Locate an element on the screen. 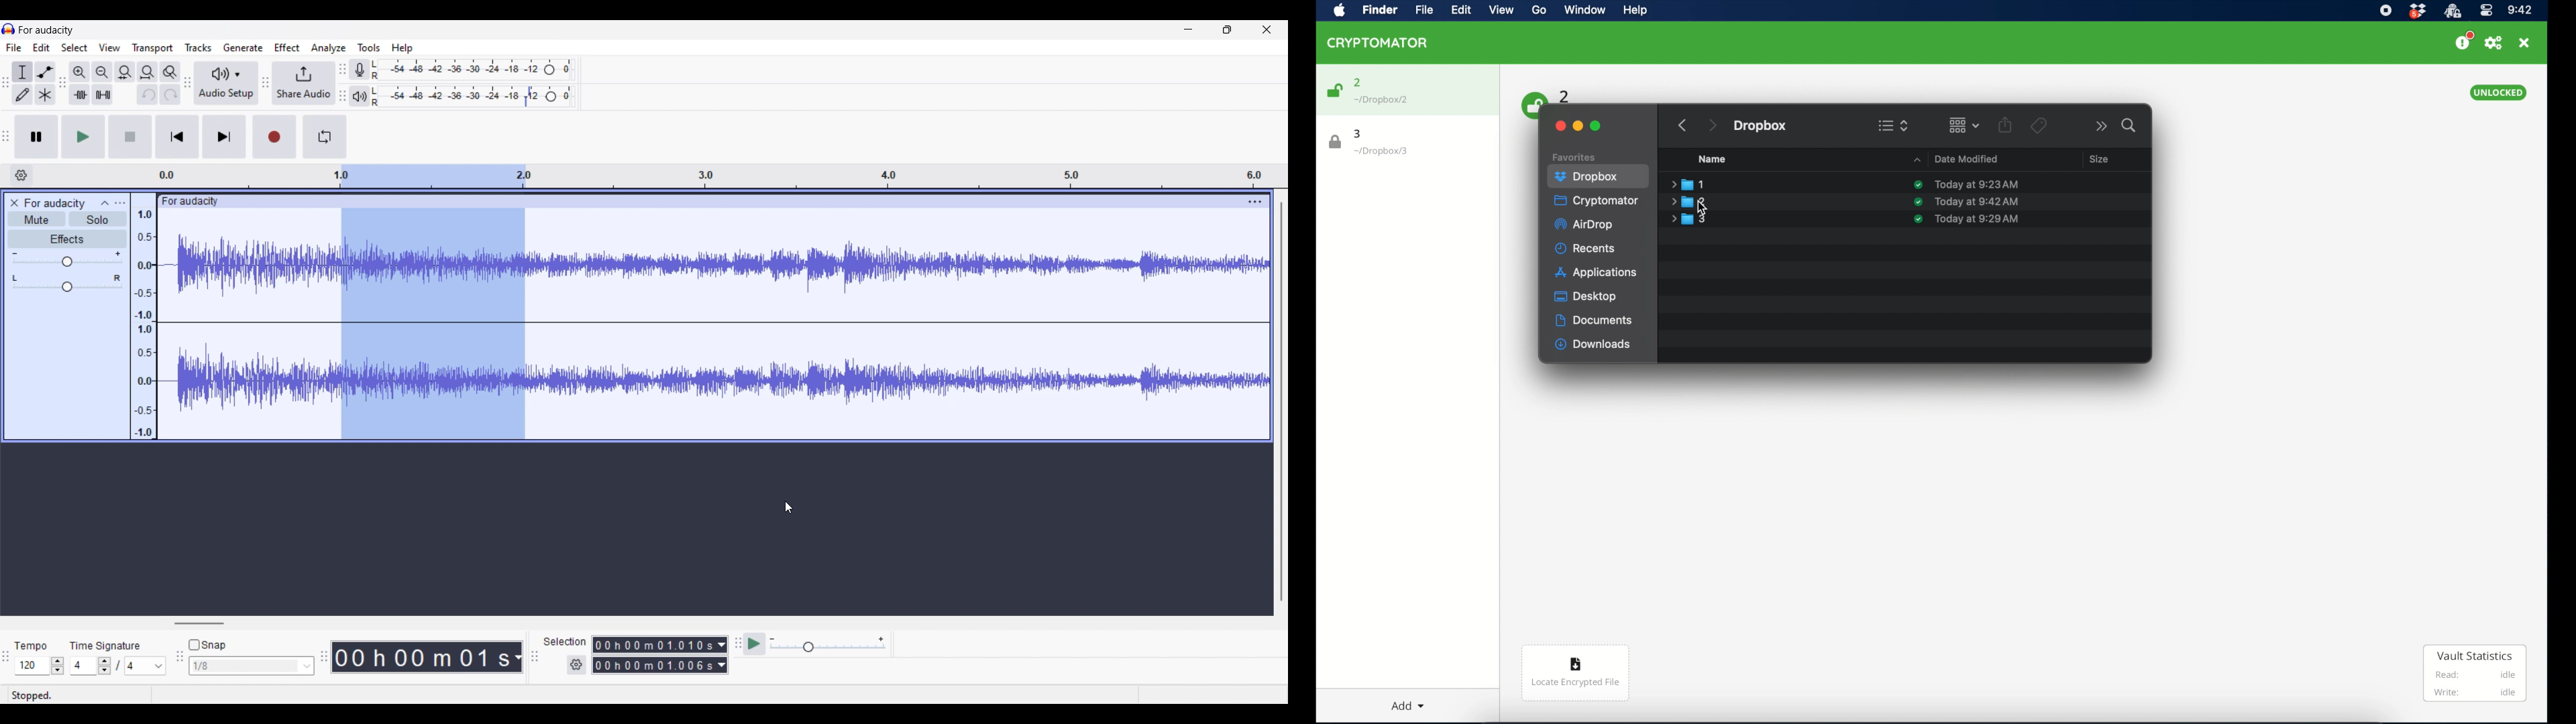 The height and width of the screenshot is (728, 2576). sync is located at coordinates (1918, 185).